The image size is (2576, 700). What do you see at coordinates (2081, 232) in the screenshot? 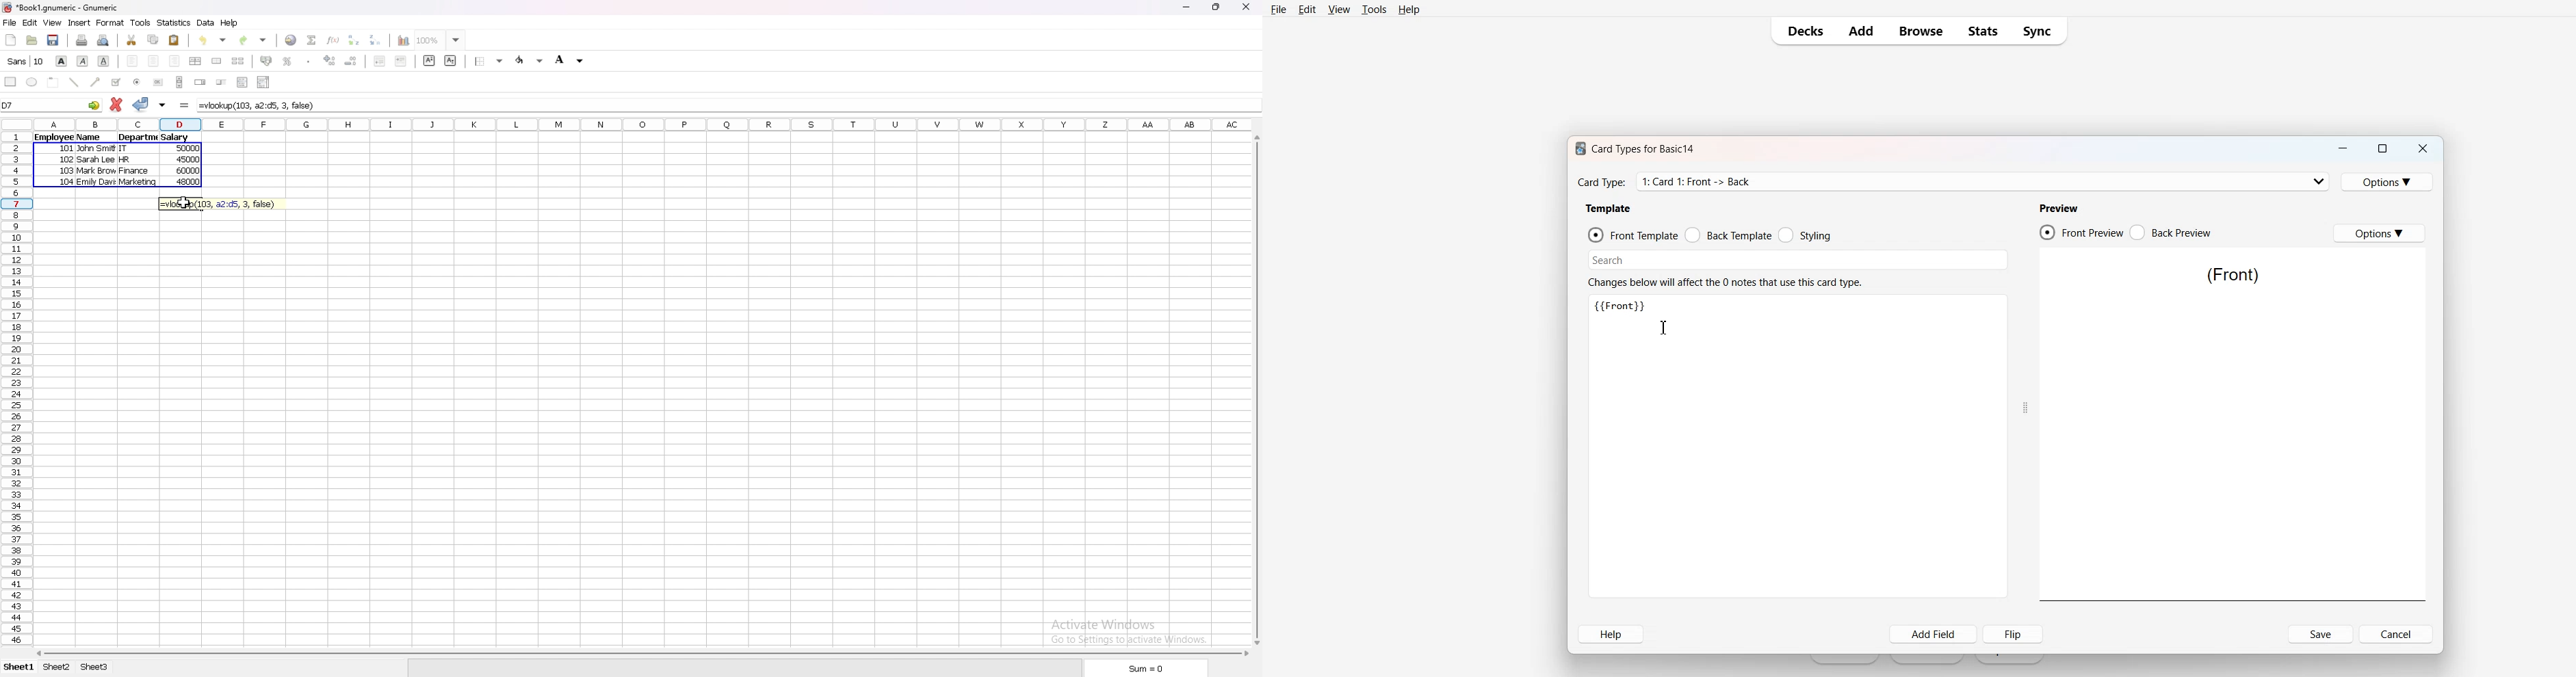
I see `Front Preview` at bounding box center [2081, 232].